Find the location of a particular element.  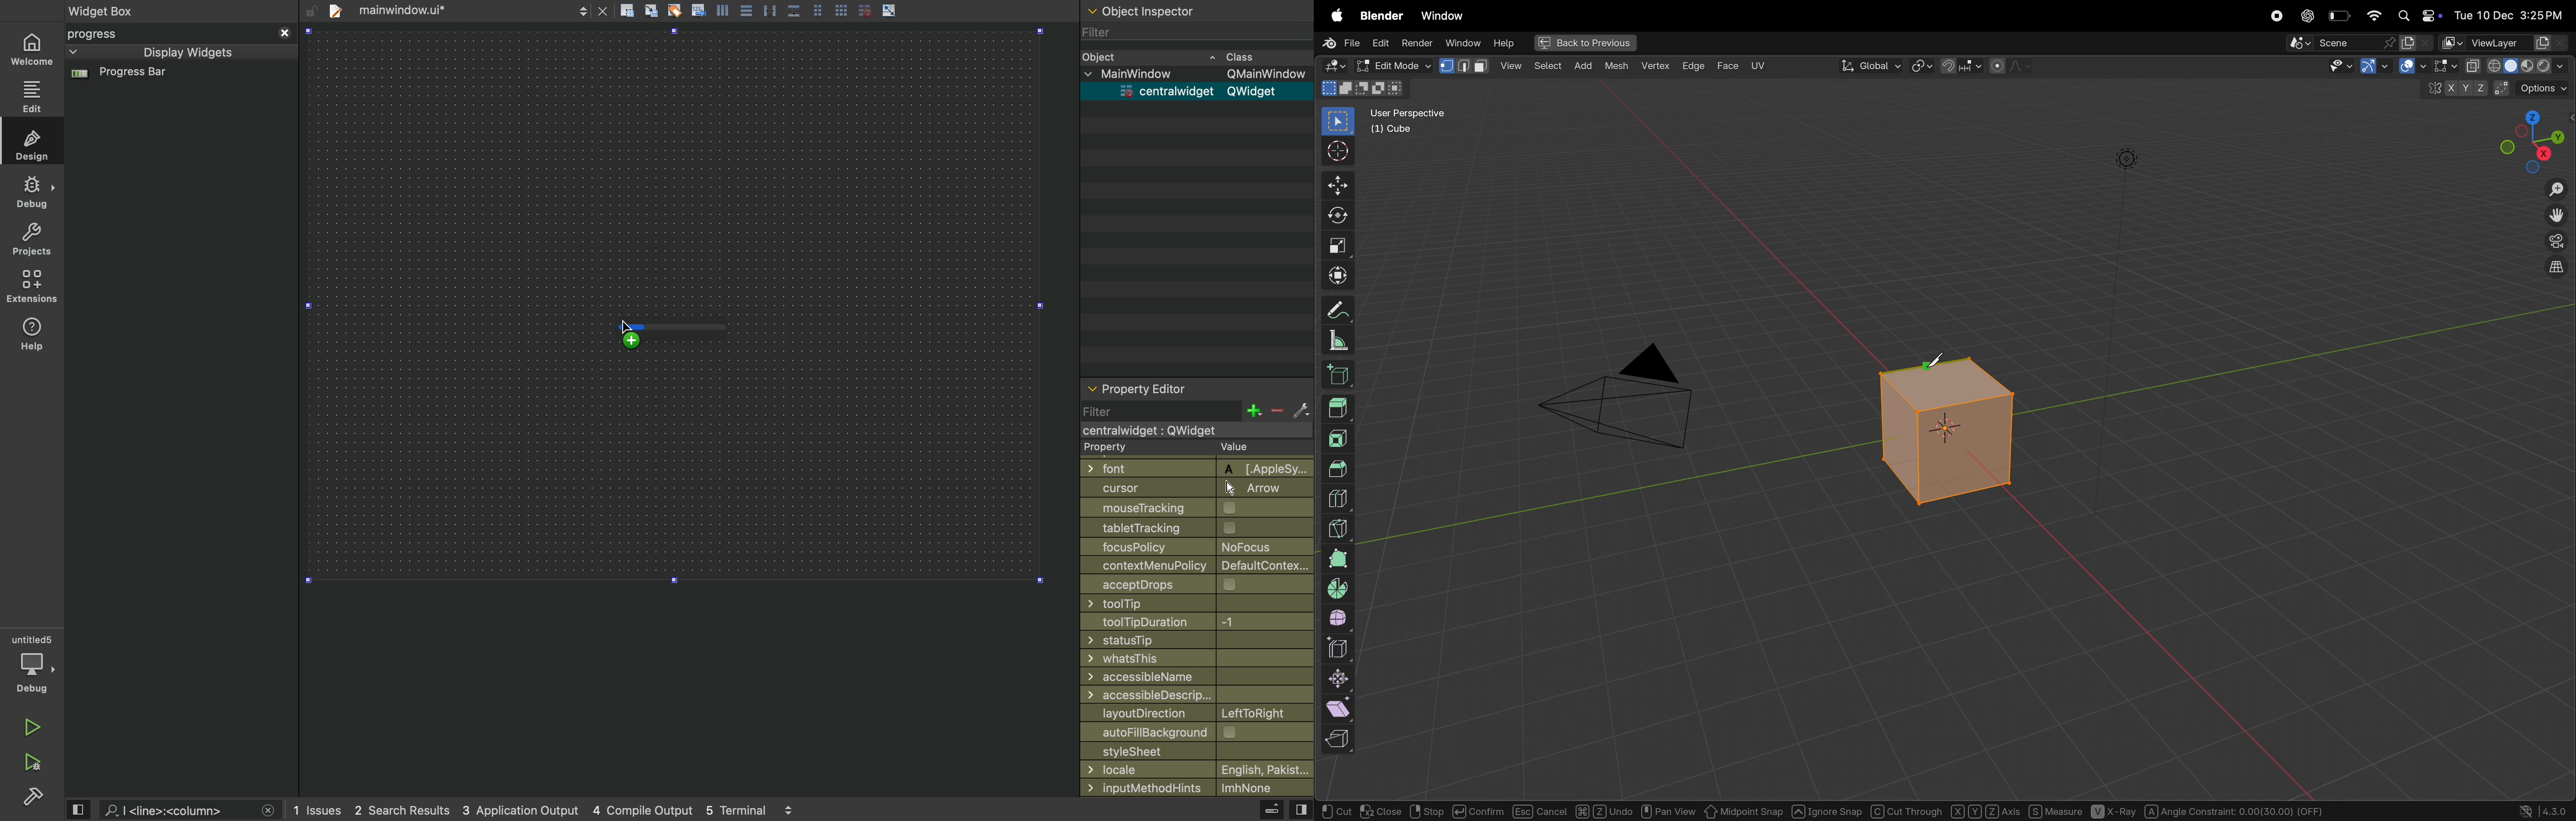

View port shading is located at coordinates (2517, 65).